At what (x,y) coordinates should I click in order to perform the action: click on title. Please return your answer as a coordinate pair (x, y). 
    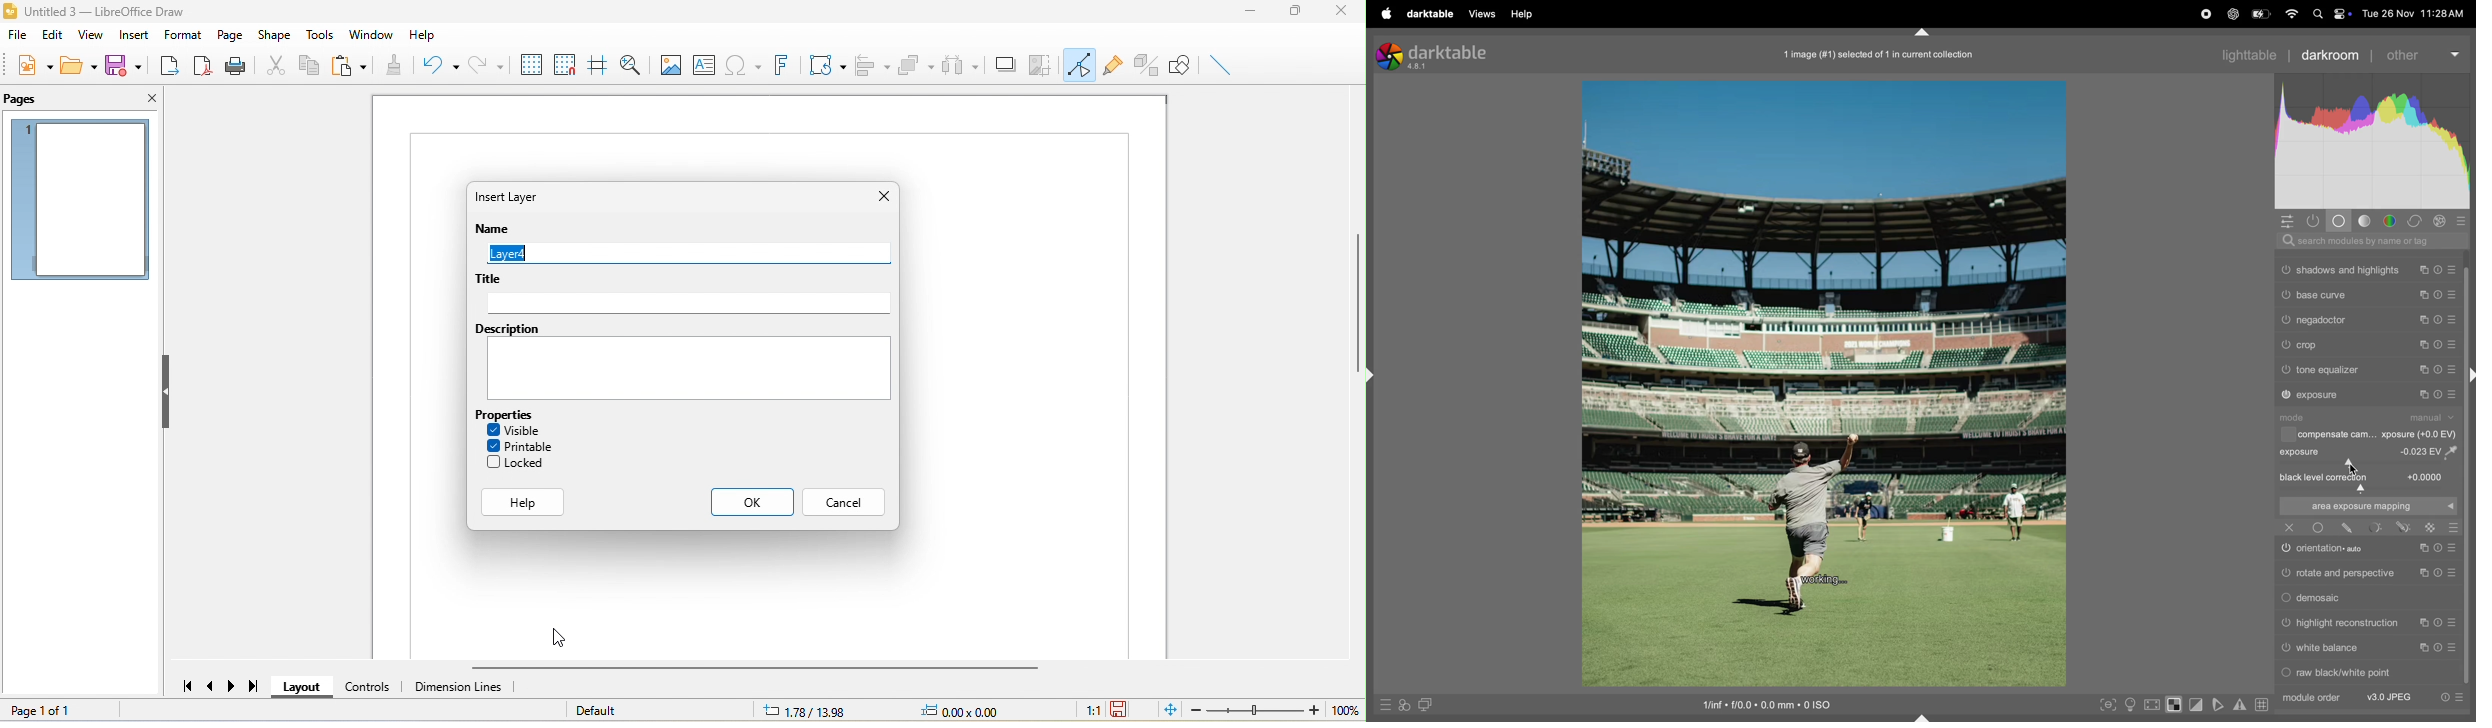
    Looking at the image, I should click on (491, 279).